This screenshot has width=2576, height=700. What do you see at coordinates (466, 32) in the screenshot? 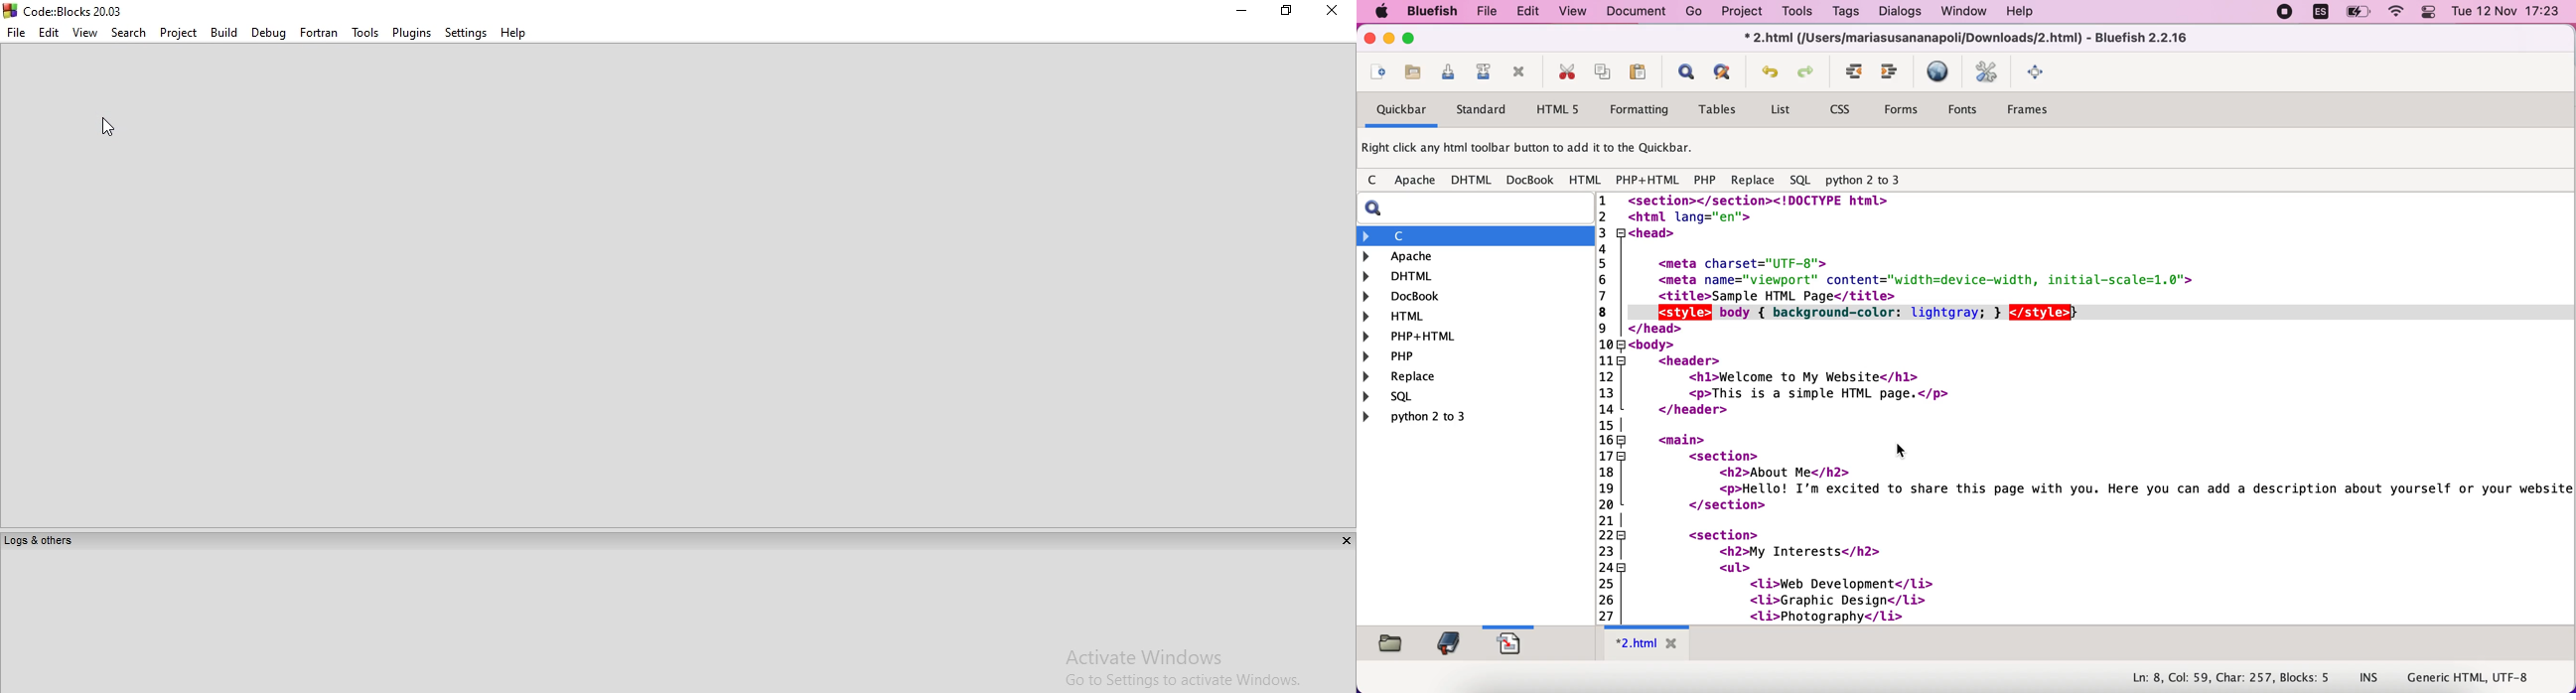
I see `Settings ` at bounding box center [466, 32].